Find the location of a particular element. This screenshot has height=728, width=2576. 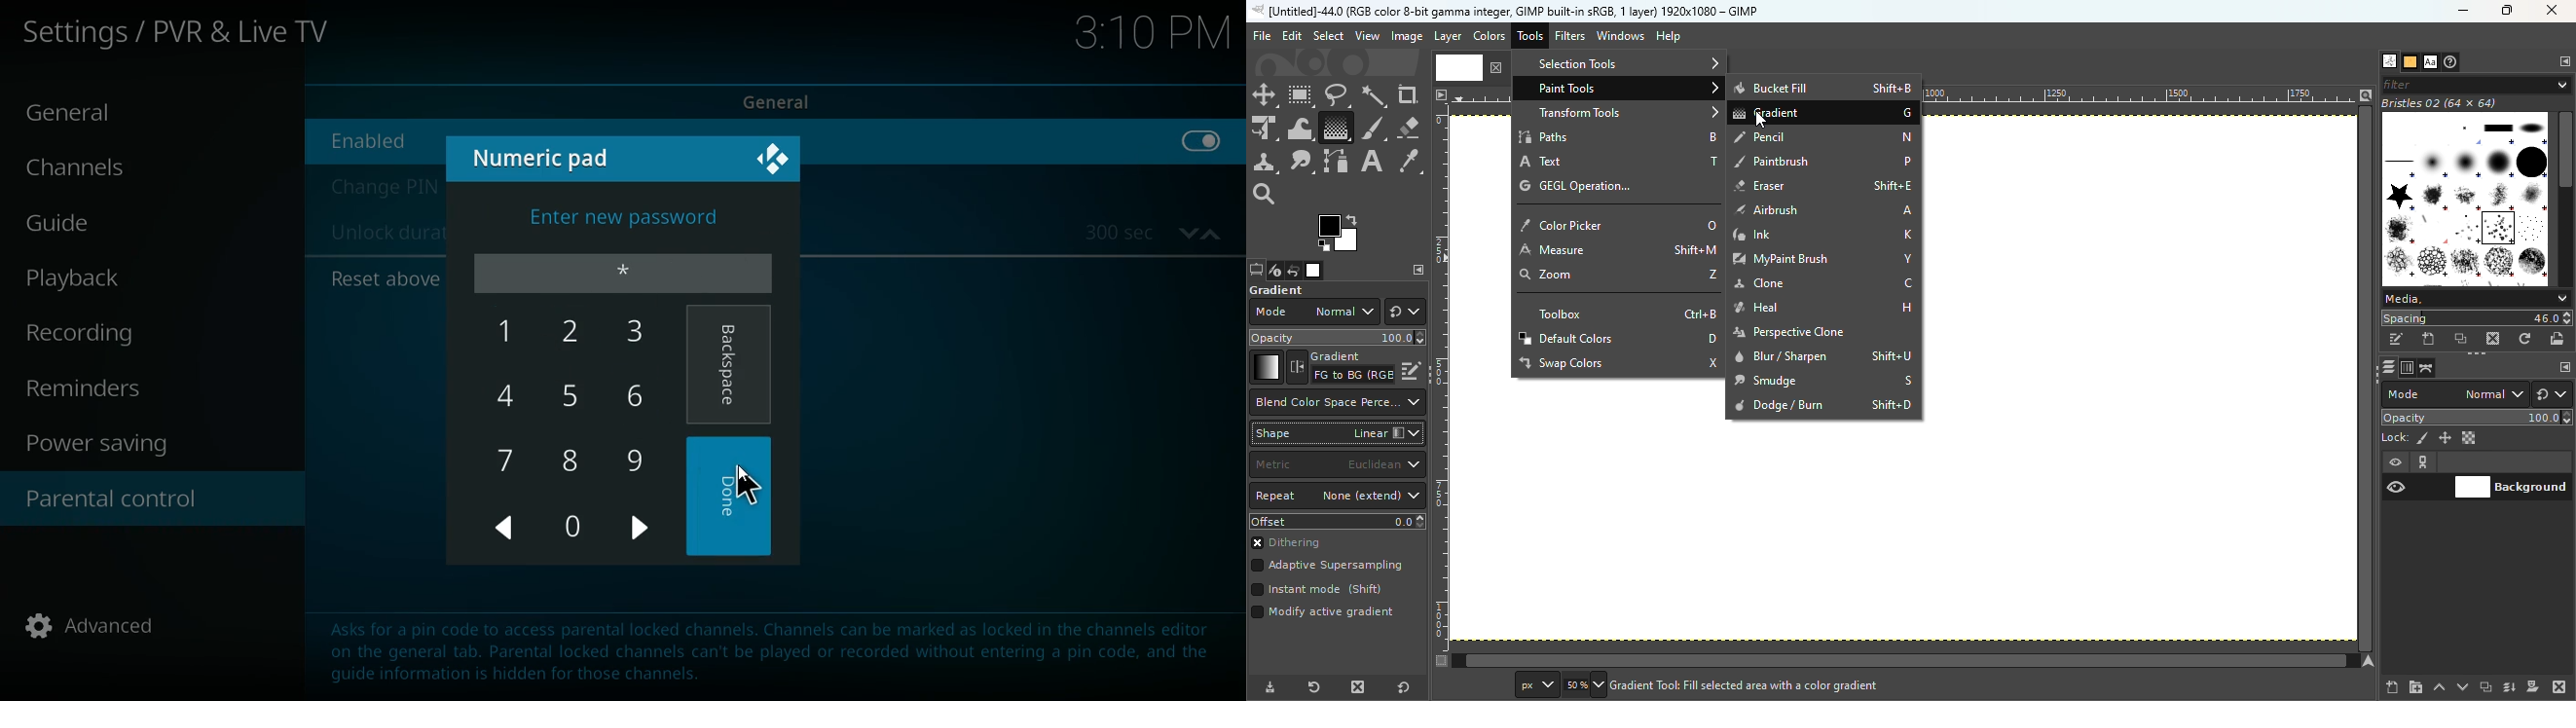

Open brush as image is located at coordinates (2558, 338).